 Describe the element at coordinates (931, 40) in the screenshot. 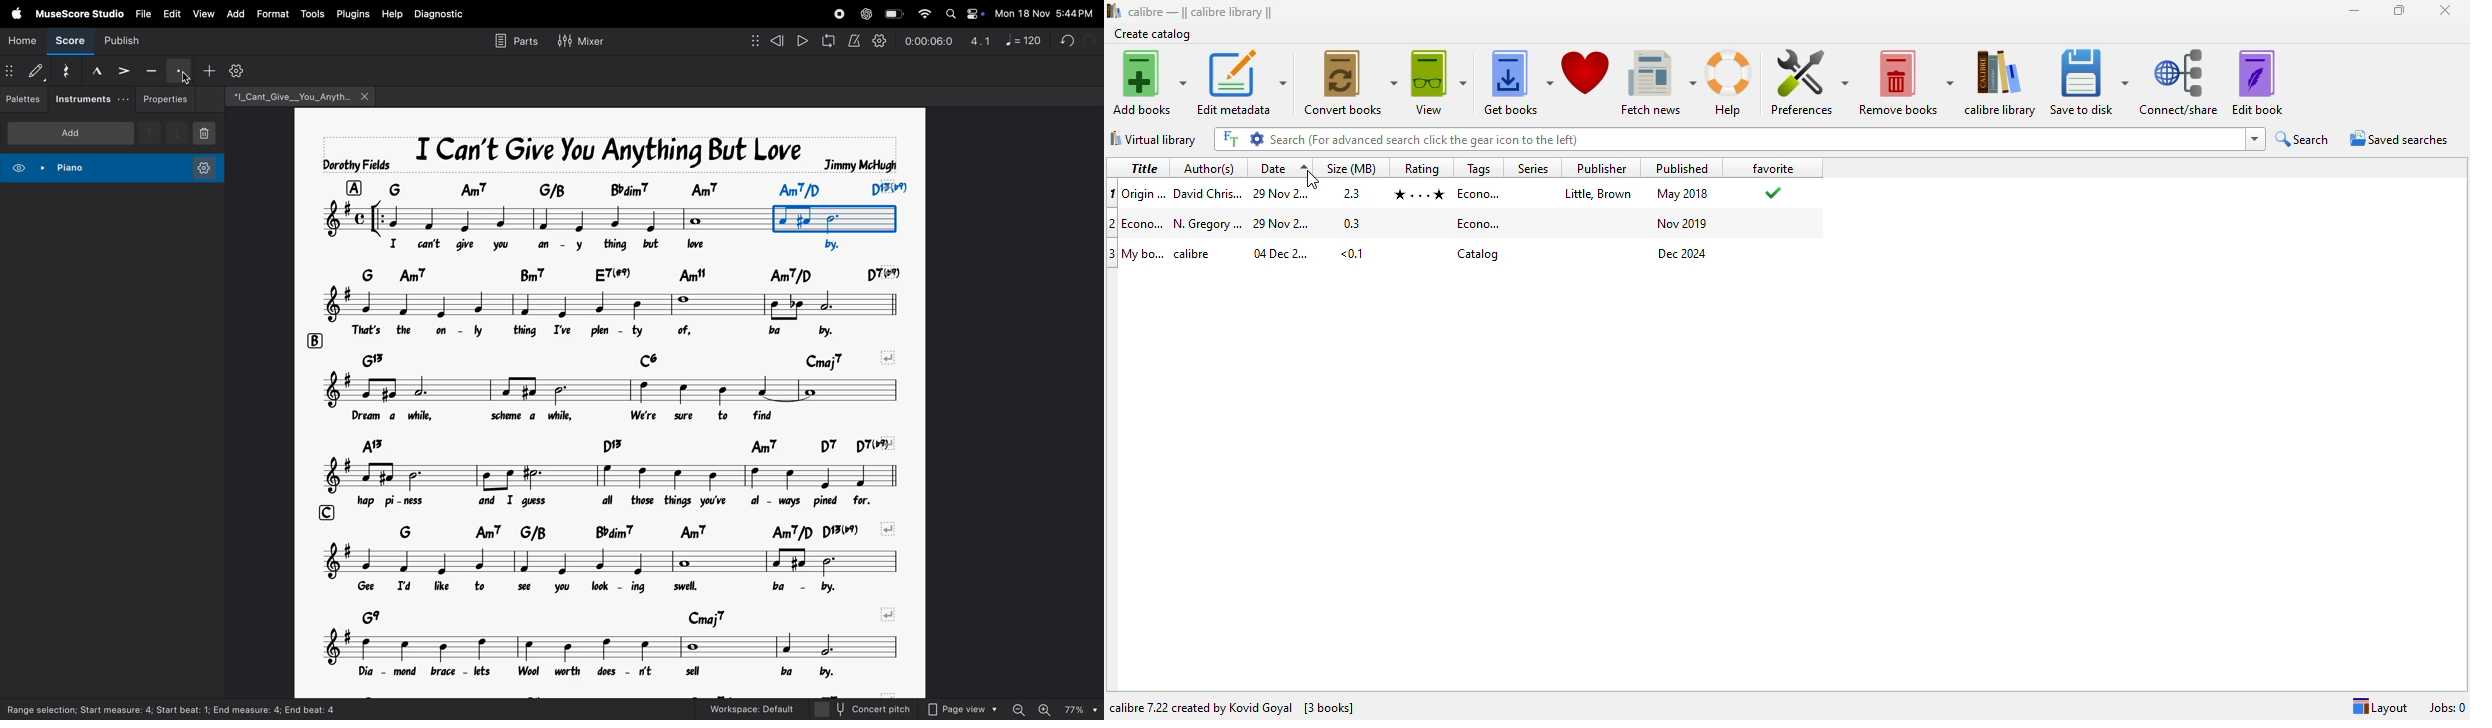

I see `timestamp` at that location.